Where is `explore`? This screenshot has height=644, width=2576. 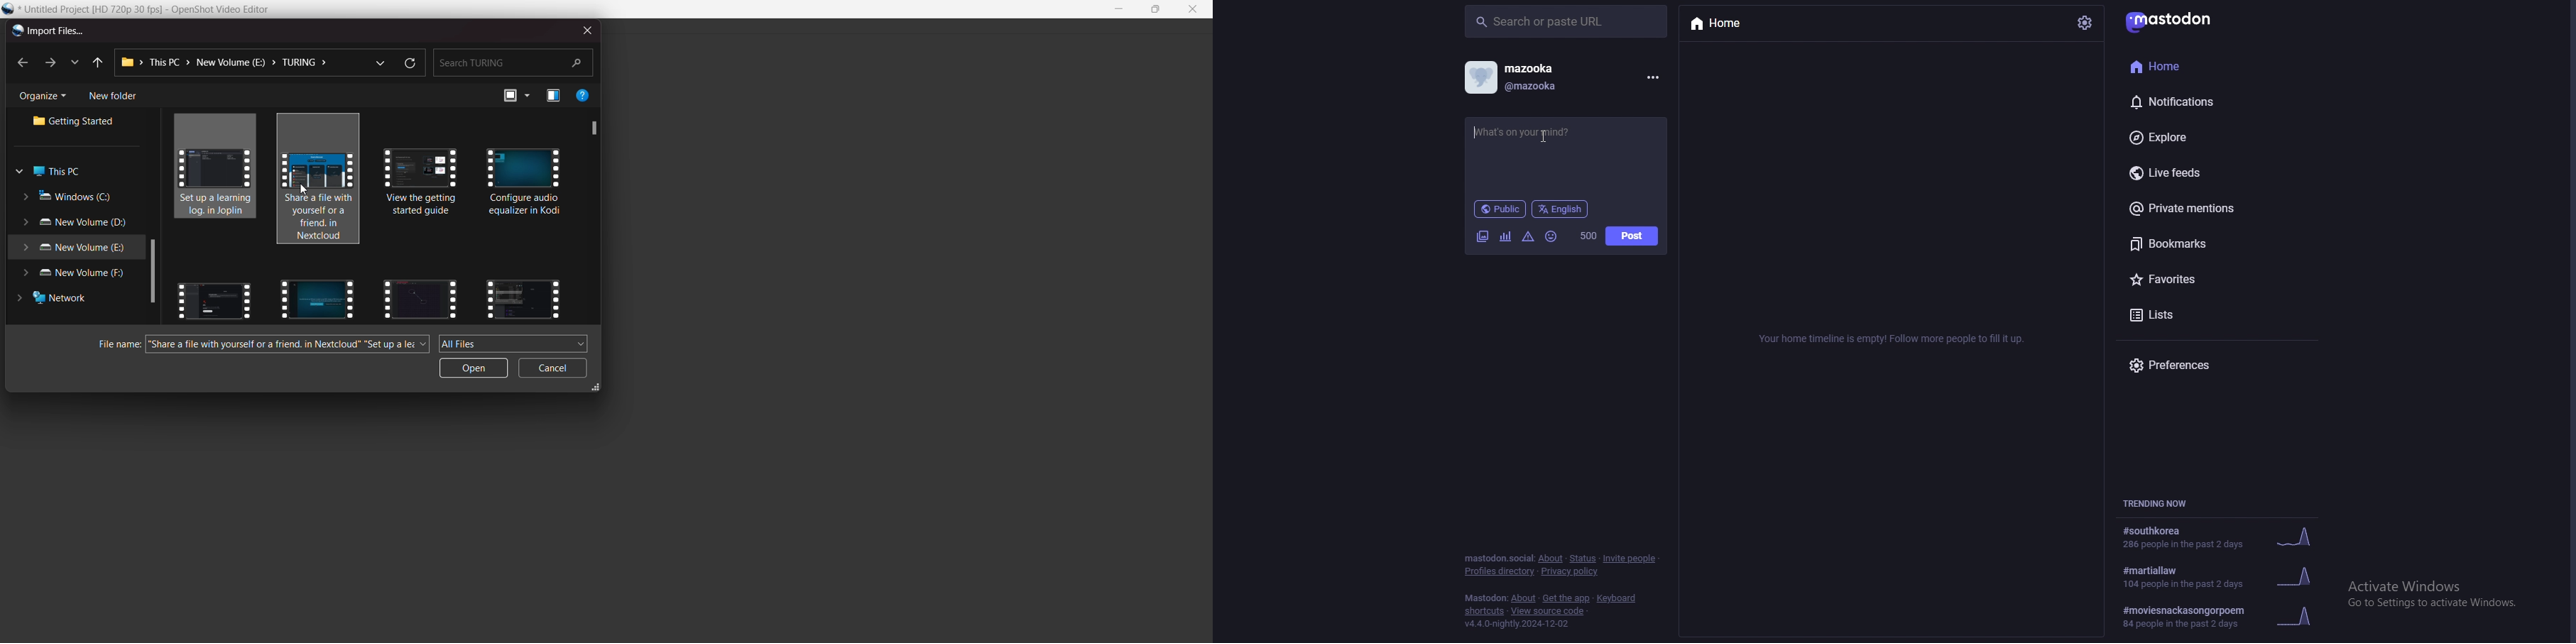 explore is located at coordinates (2205, 135).